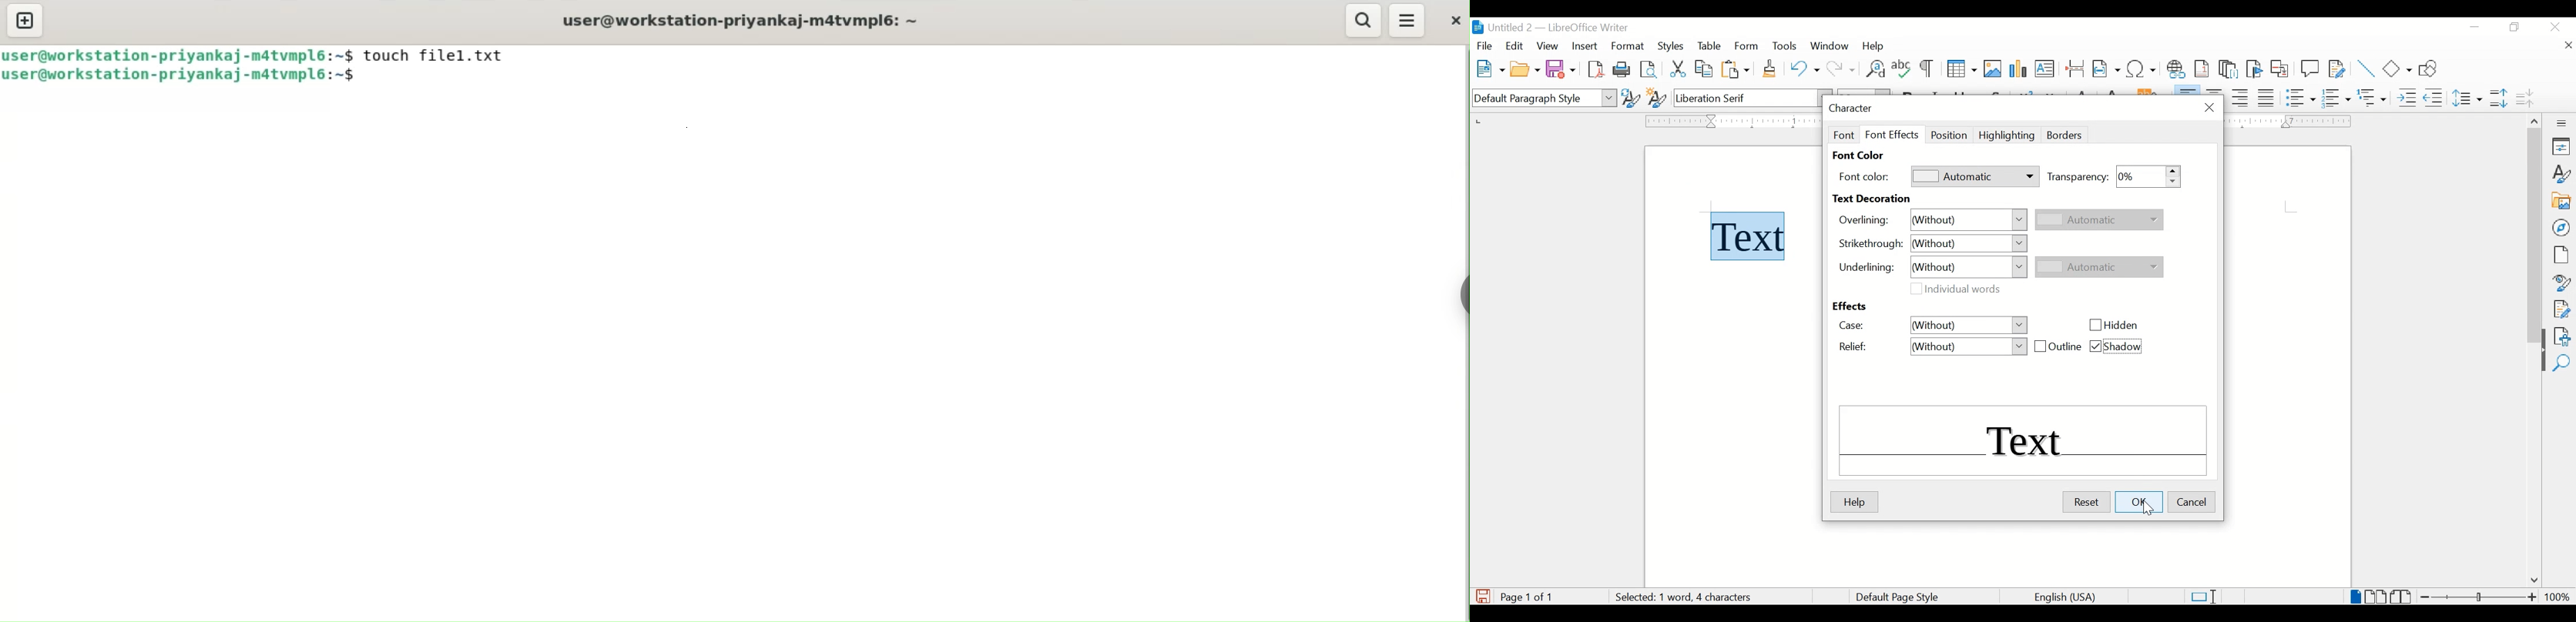  I want to click on reset, so click(2085, 502).